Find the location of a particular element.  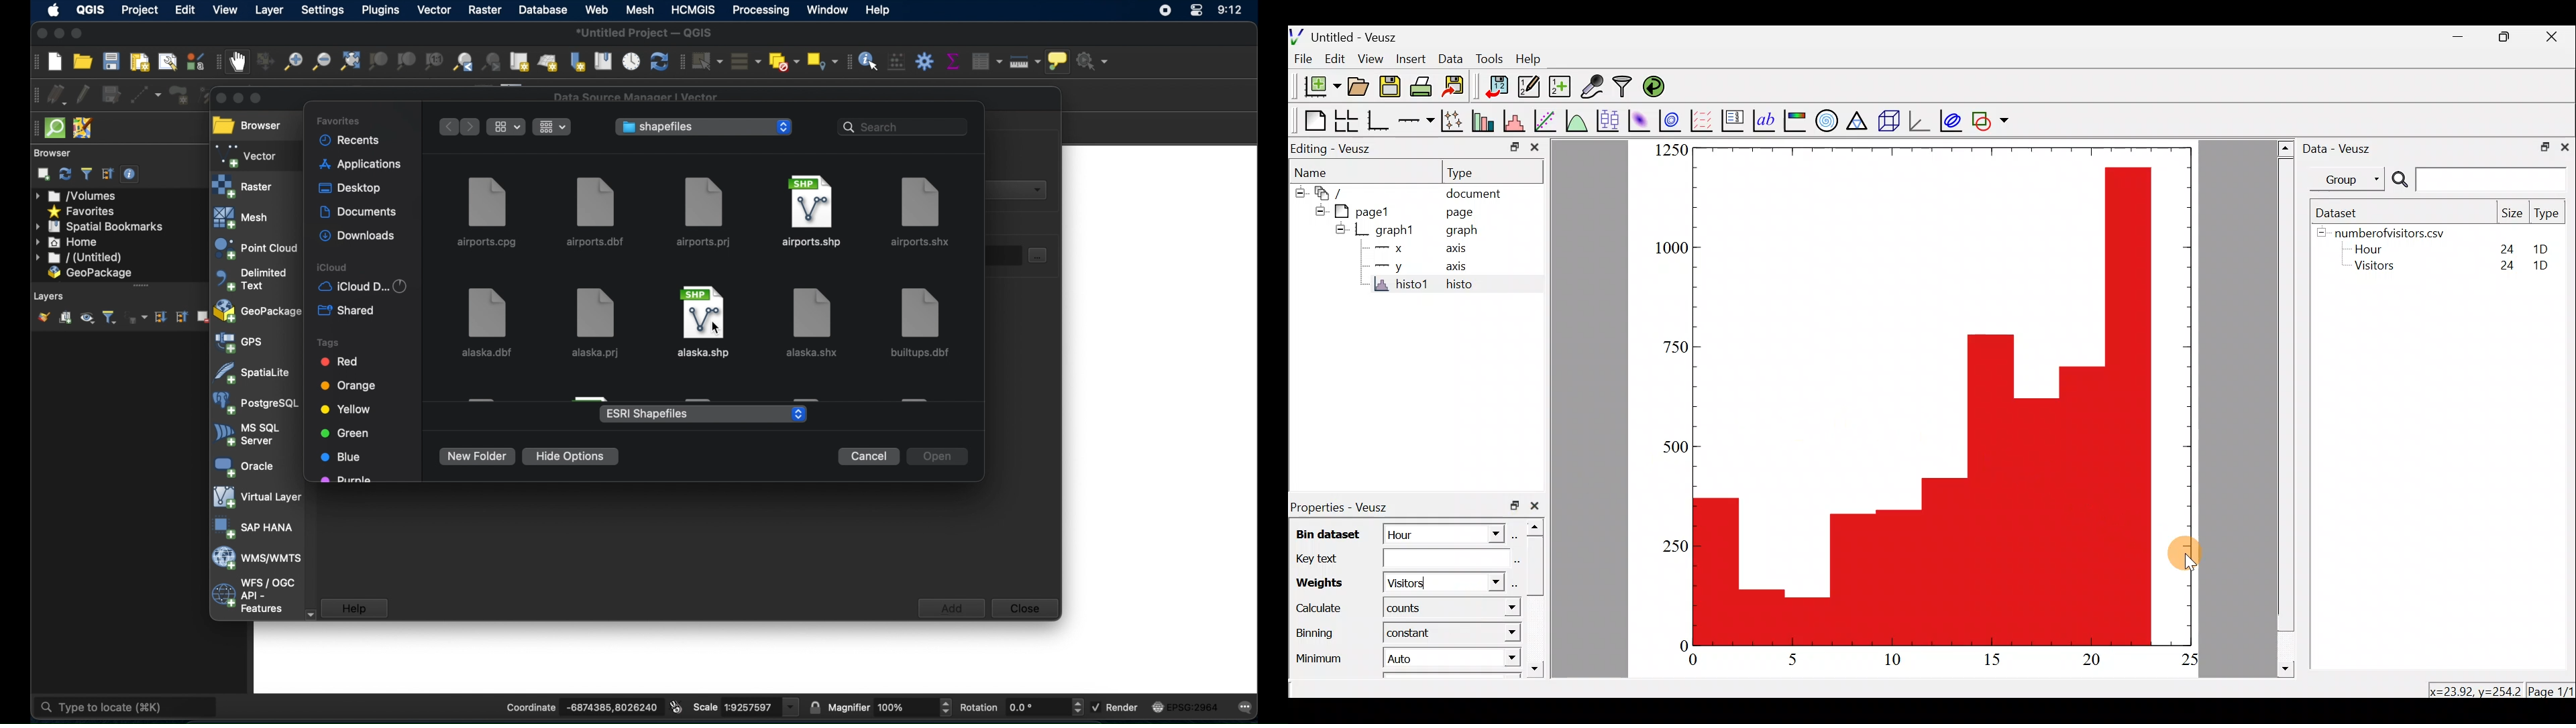

blue is located at coordinates (340, 457).